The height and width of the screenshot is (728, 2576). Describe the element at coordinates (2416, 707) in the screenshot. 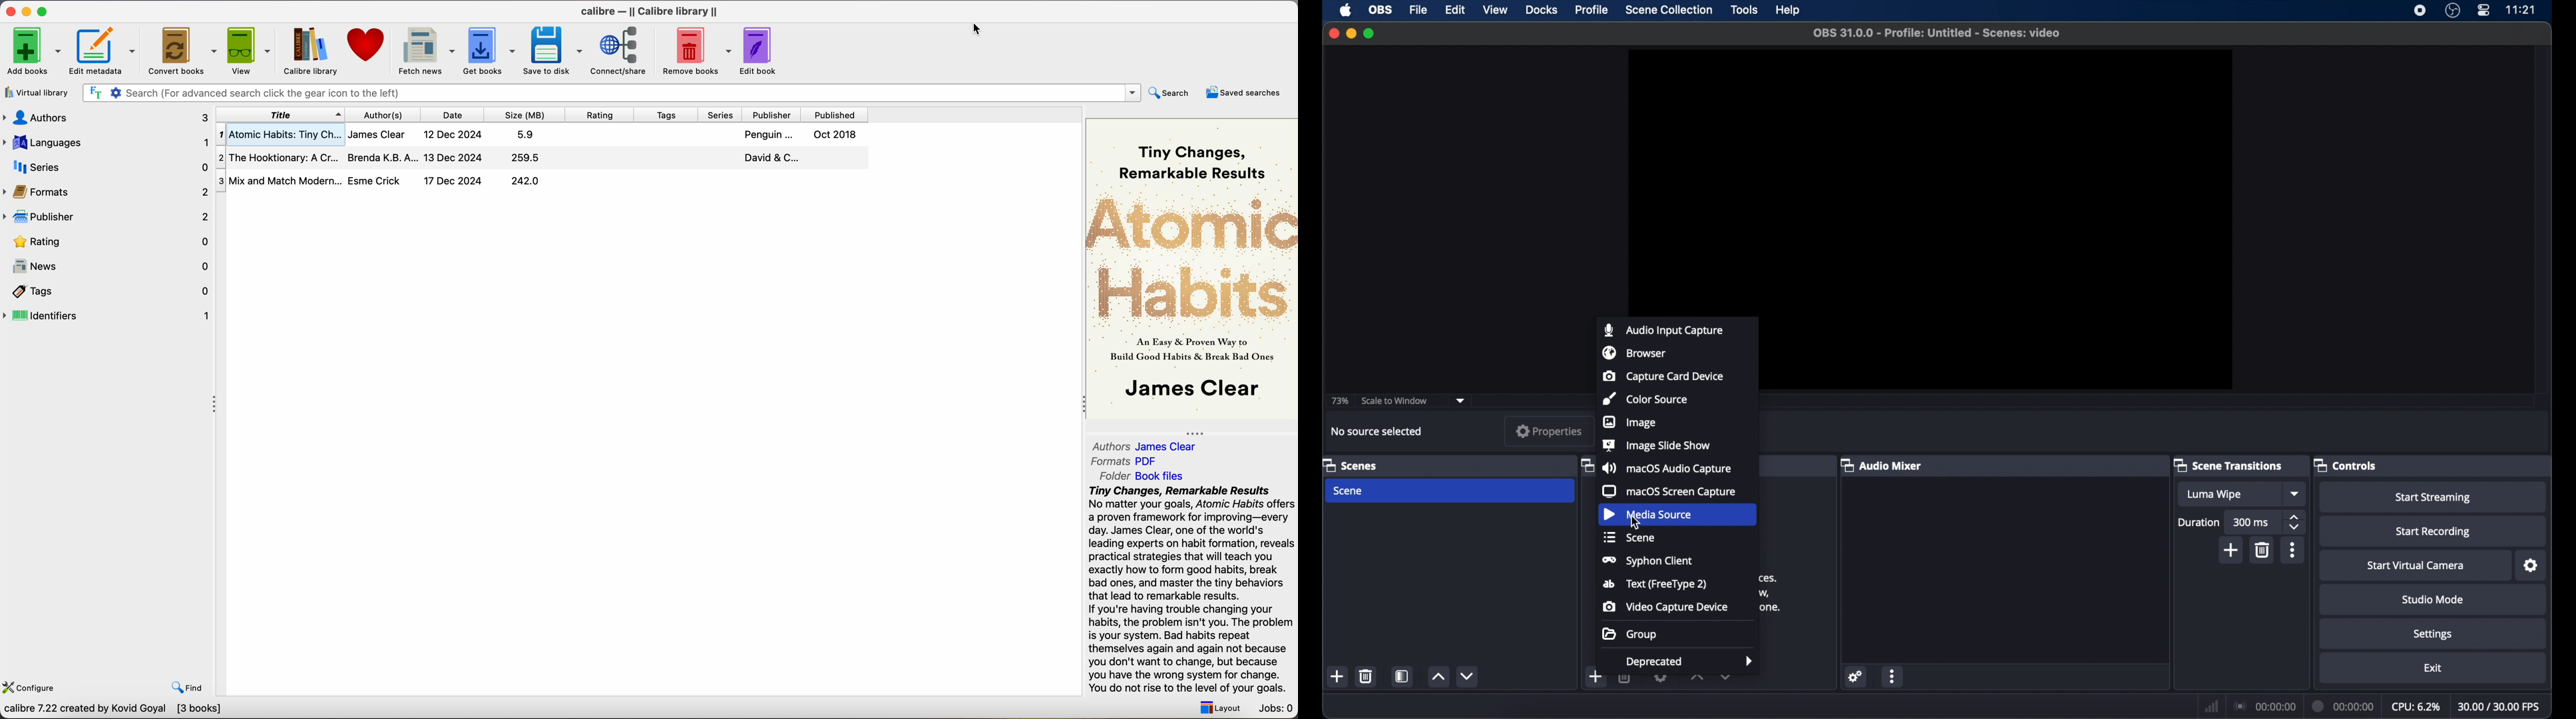

I see `cpu` at that location.